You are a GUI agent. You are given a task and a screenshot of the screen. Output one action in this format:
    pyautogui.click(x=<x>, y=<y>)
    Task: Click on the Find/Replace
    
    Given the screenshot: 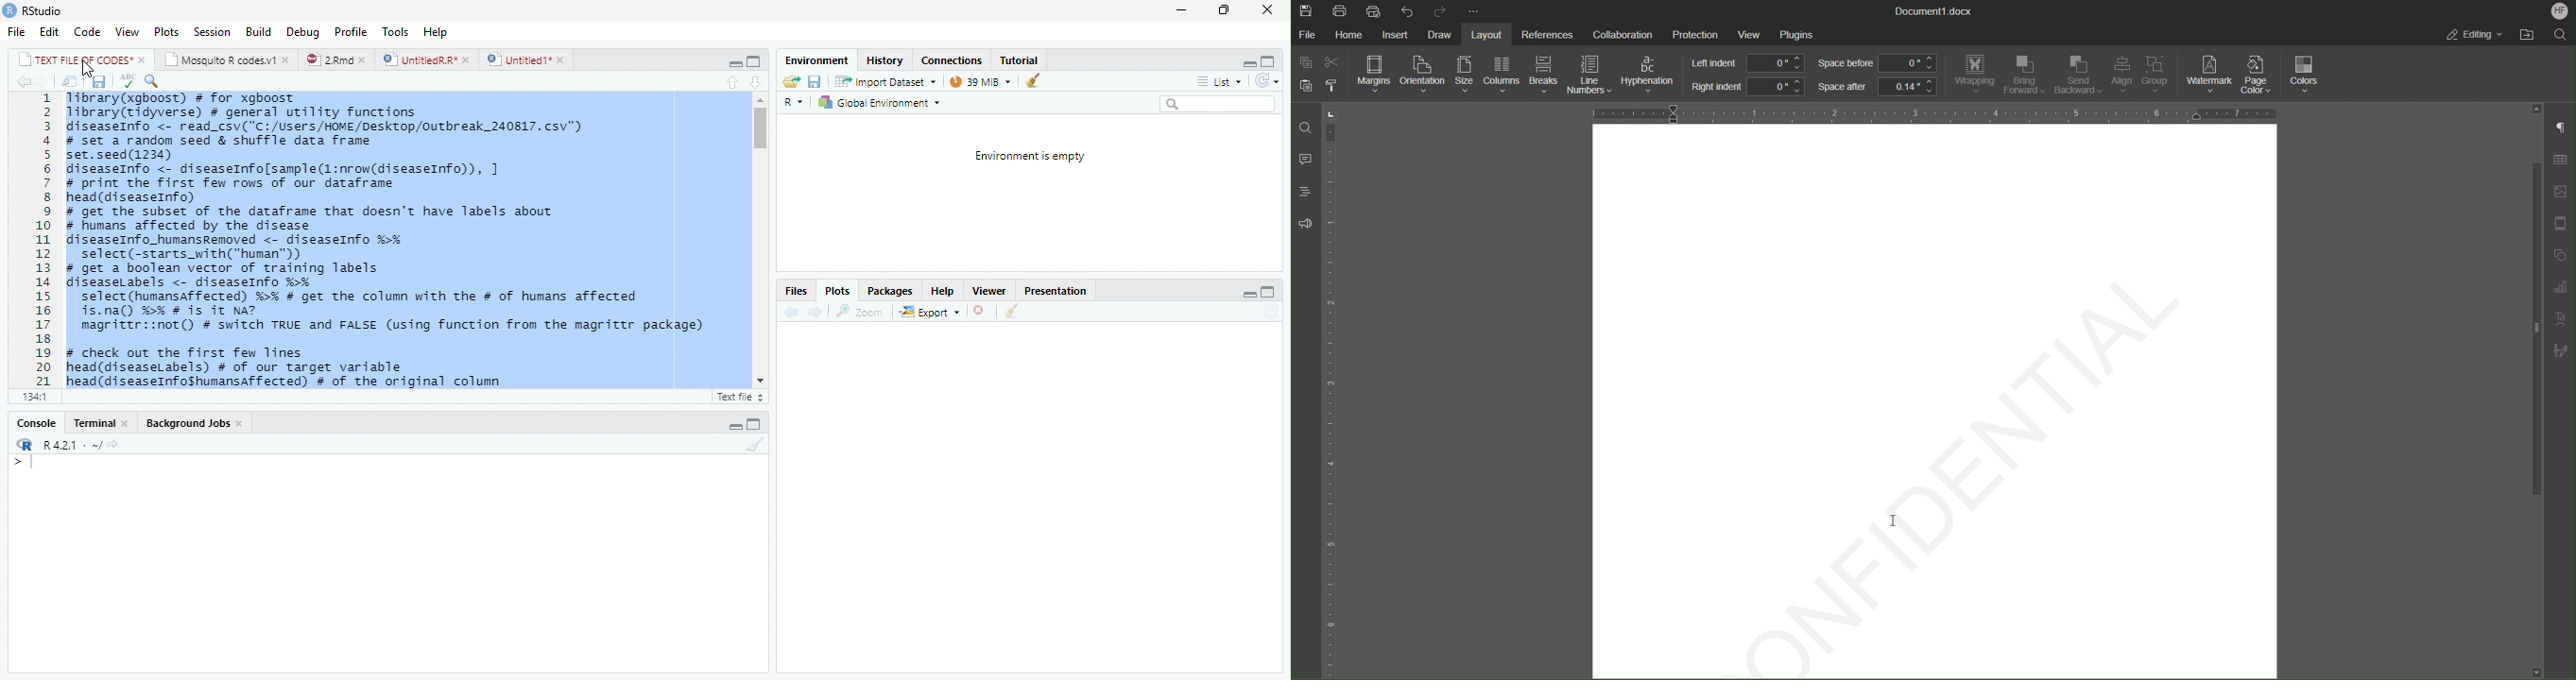 What is the action you would take?
    pyautogui.click(x=220, y=80)
    